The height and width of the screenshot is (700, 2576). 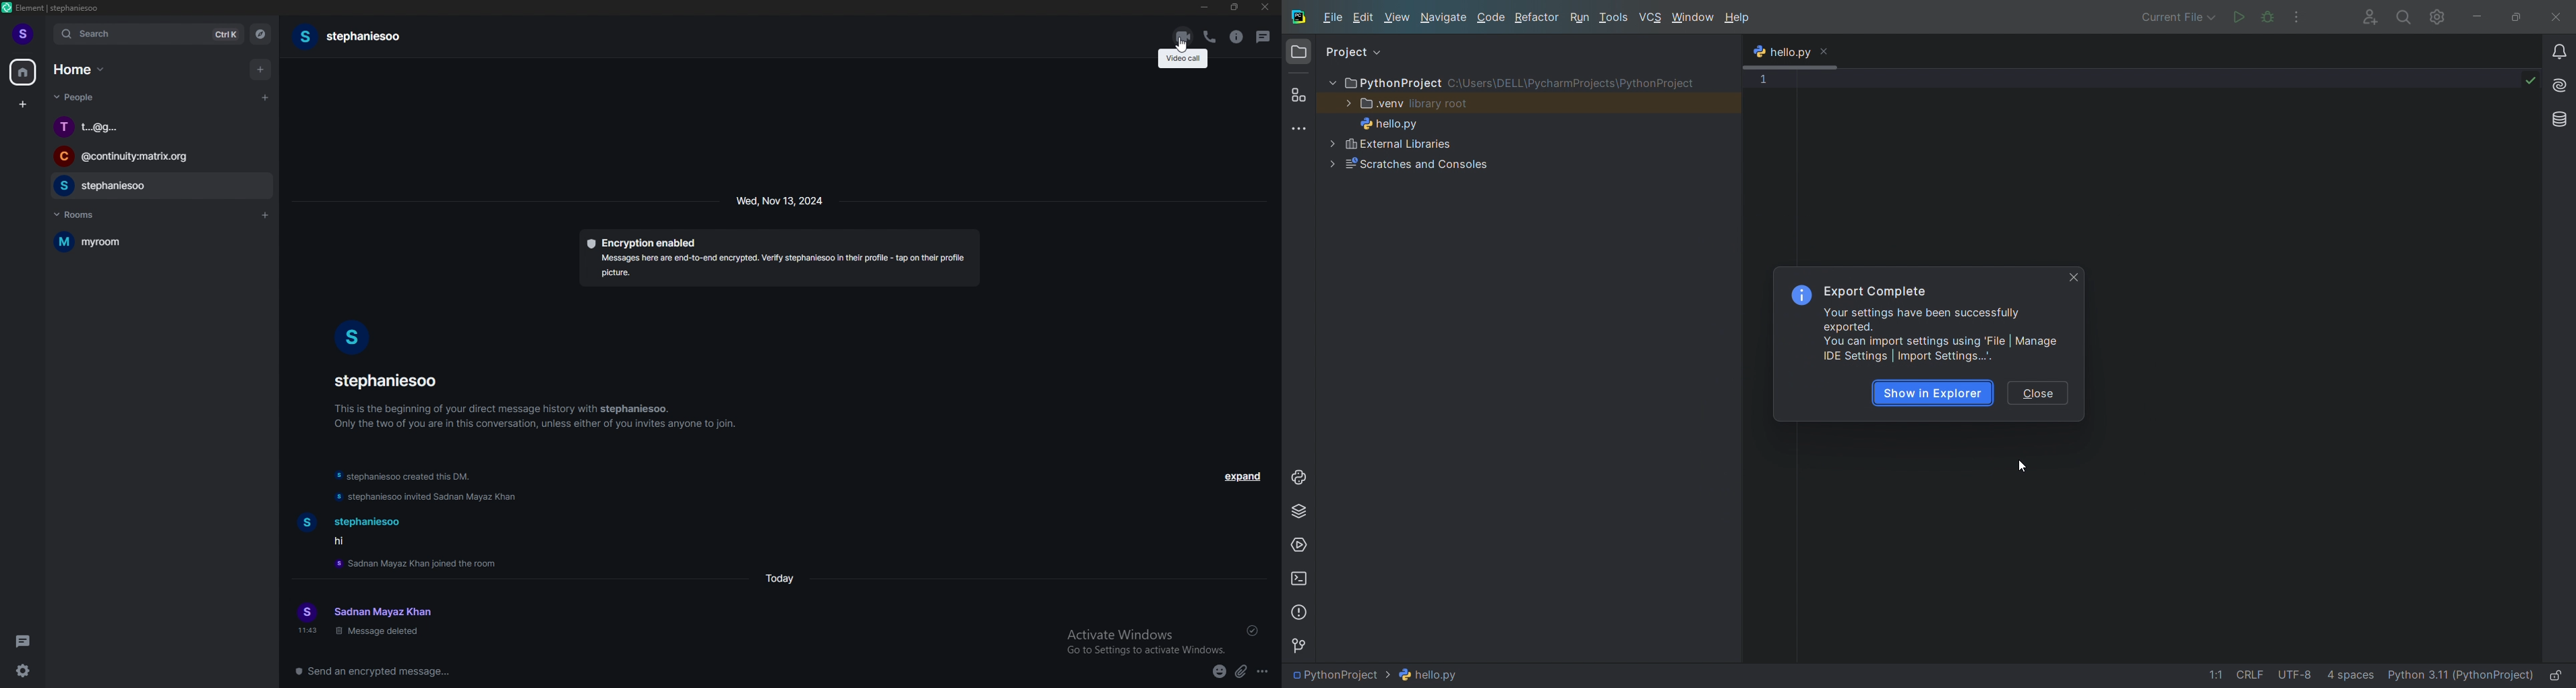 What do you see at coordinates (1210, 37) in the screenshot?
I see `voice call` at bounding box center [1210, 37].